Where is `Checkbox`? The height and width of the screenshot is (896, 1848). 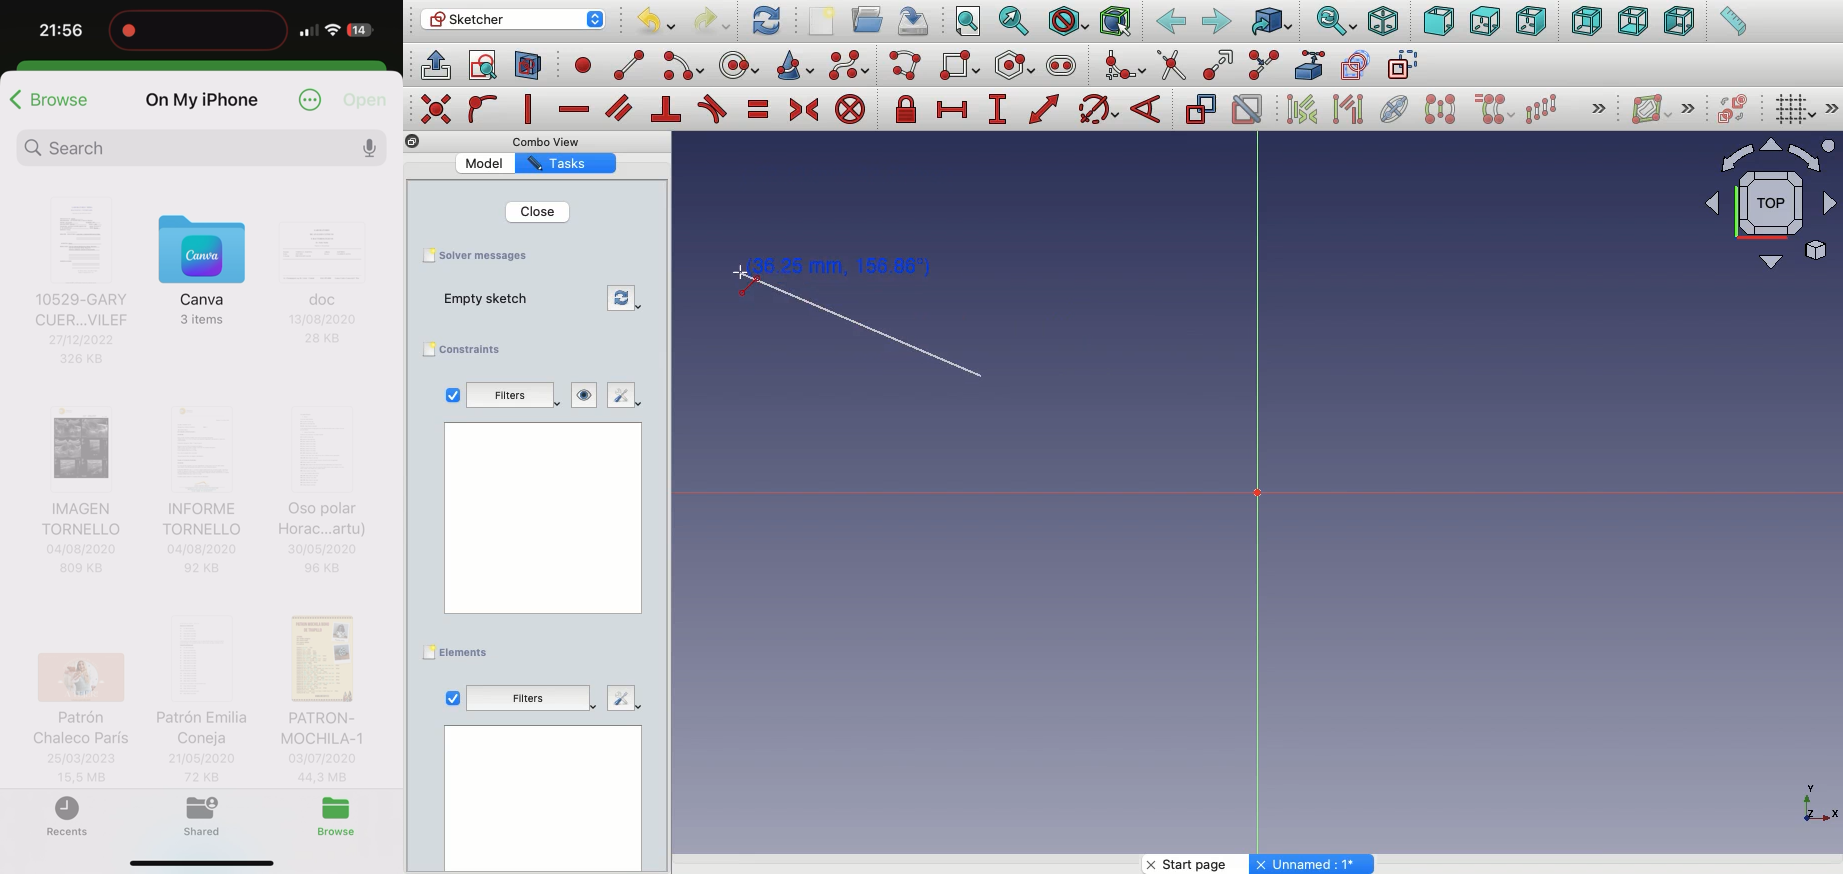
Checkbox is located at coordinates (451, 395).